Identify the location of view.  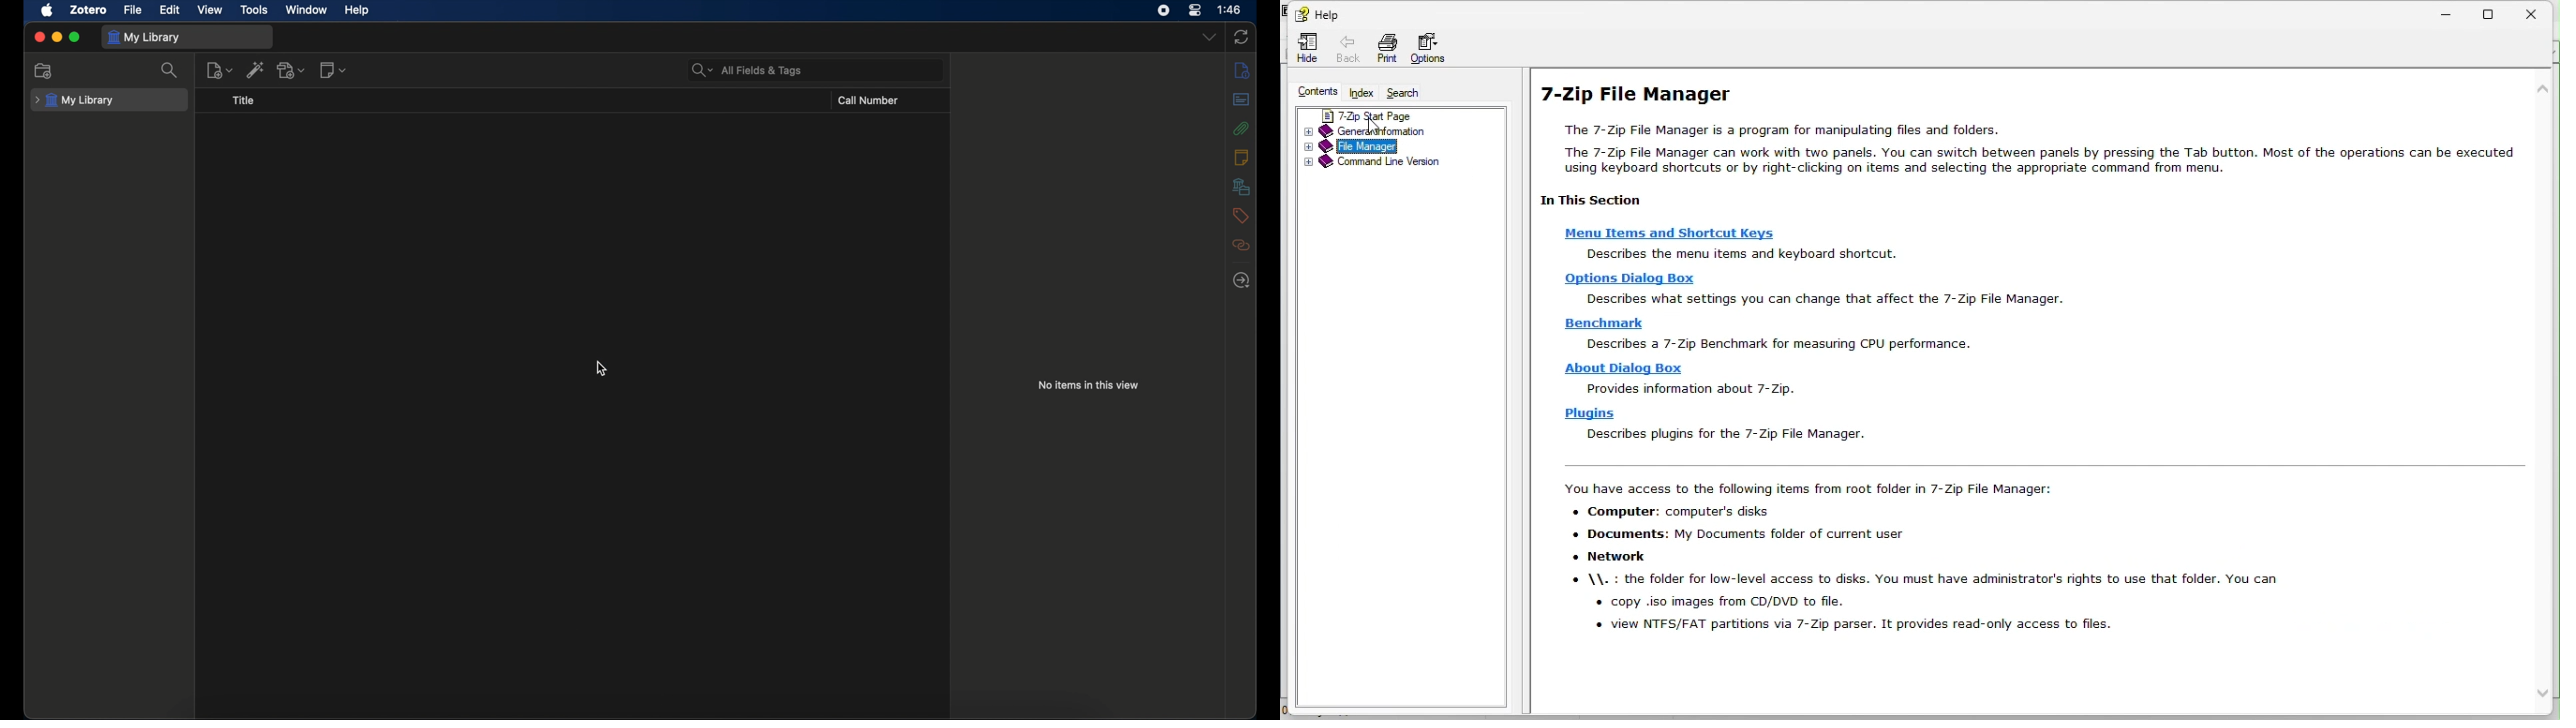
(209, 11).